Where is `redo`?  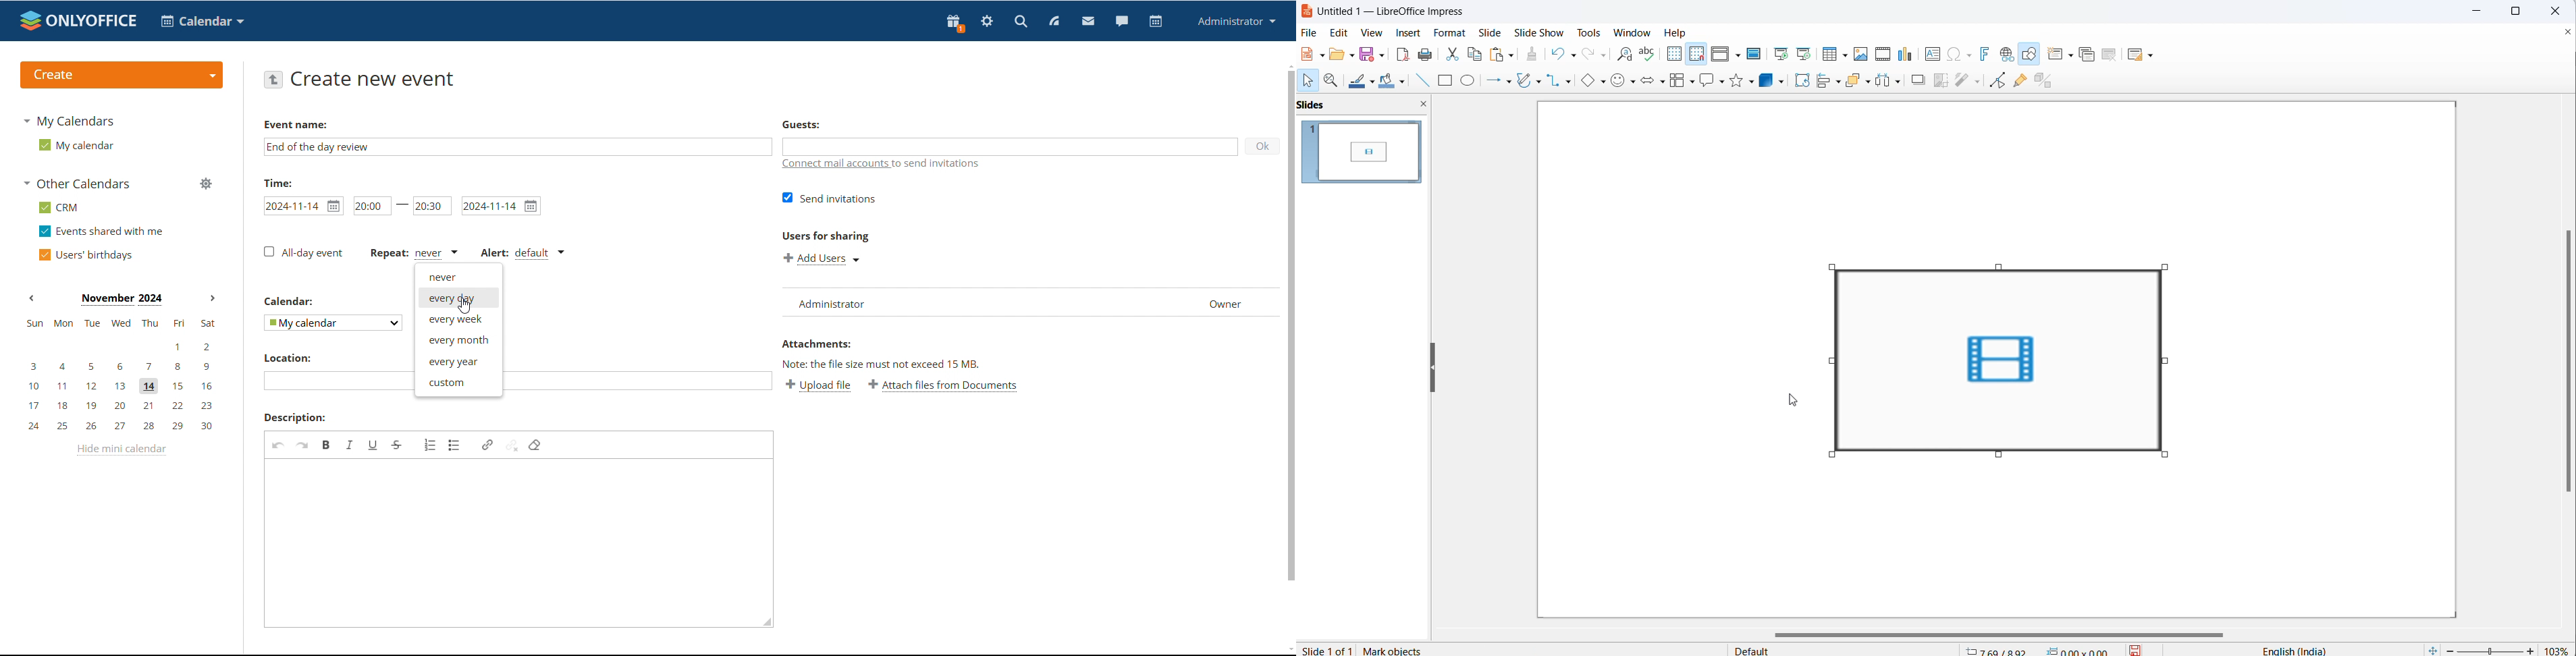
redo is located at coordinates (302, 445).